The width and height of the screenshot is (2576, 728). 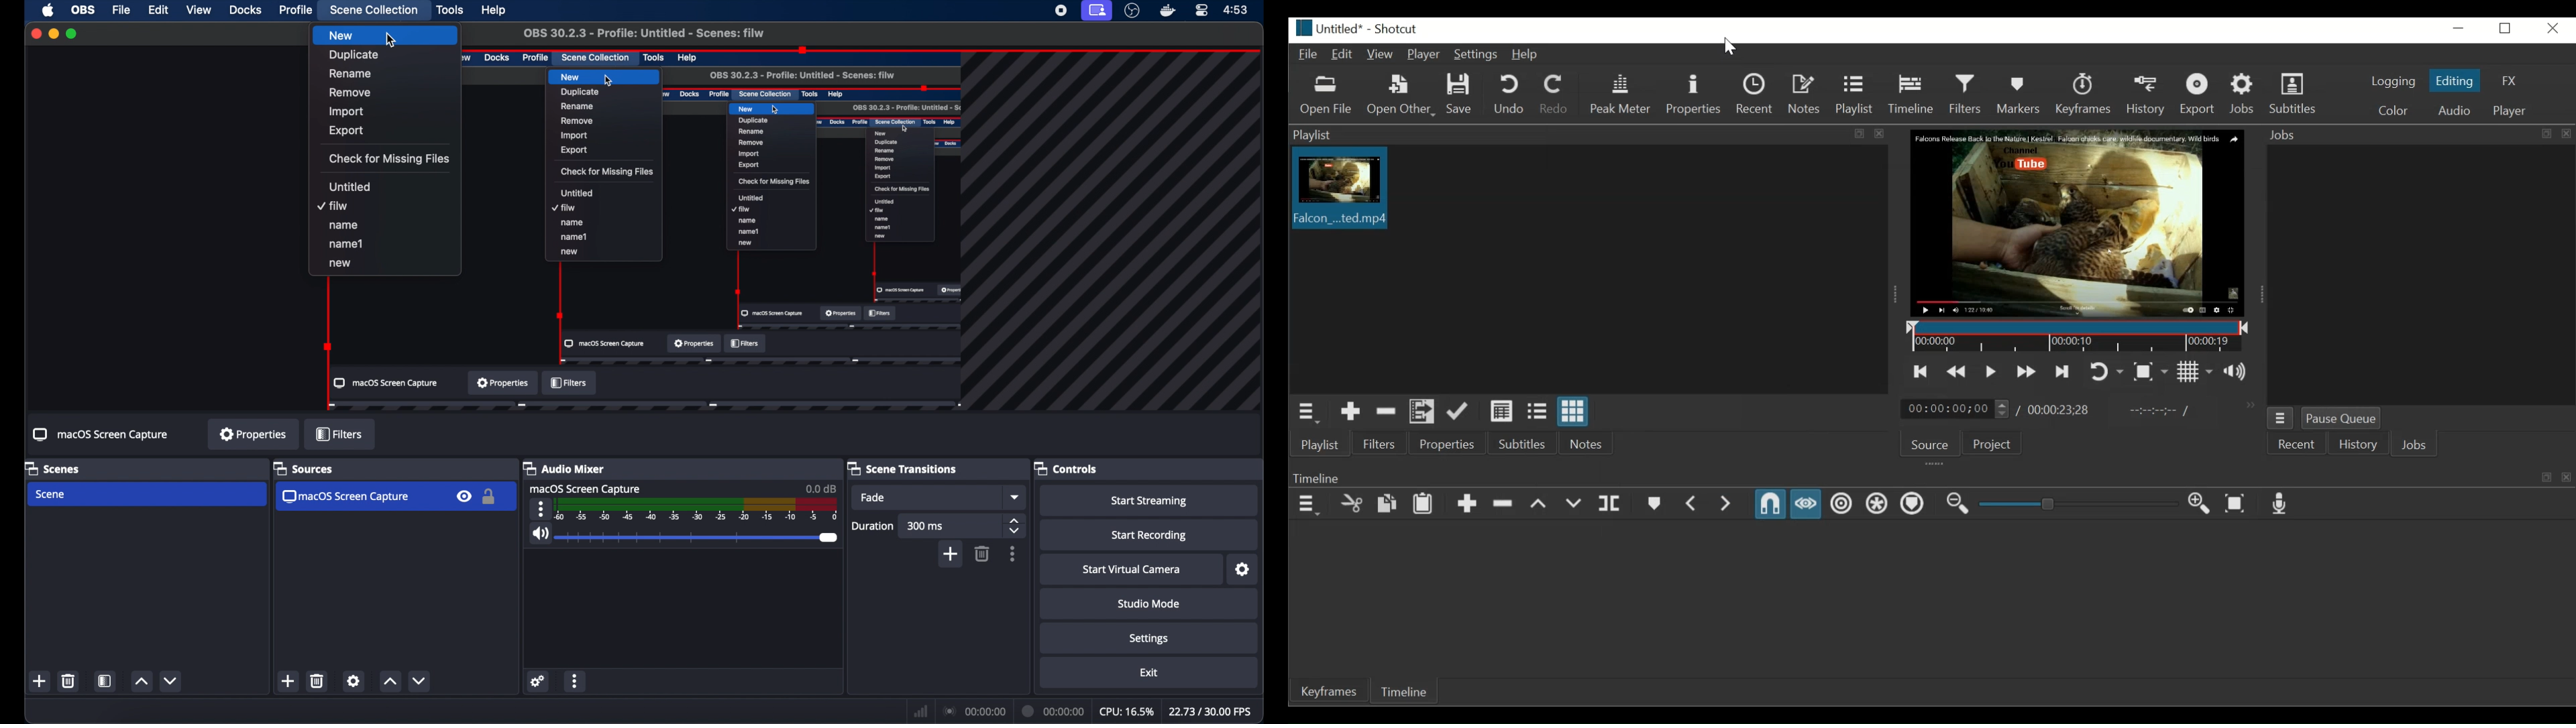 What do you see at coordinates (1966, 94) in the screenshot?
I see `Filters` at bounding box center [1966, 94].